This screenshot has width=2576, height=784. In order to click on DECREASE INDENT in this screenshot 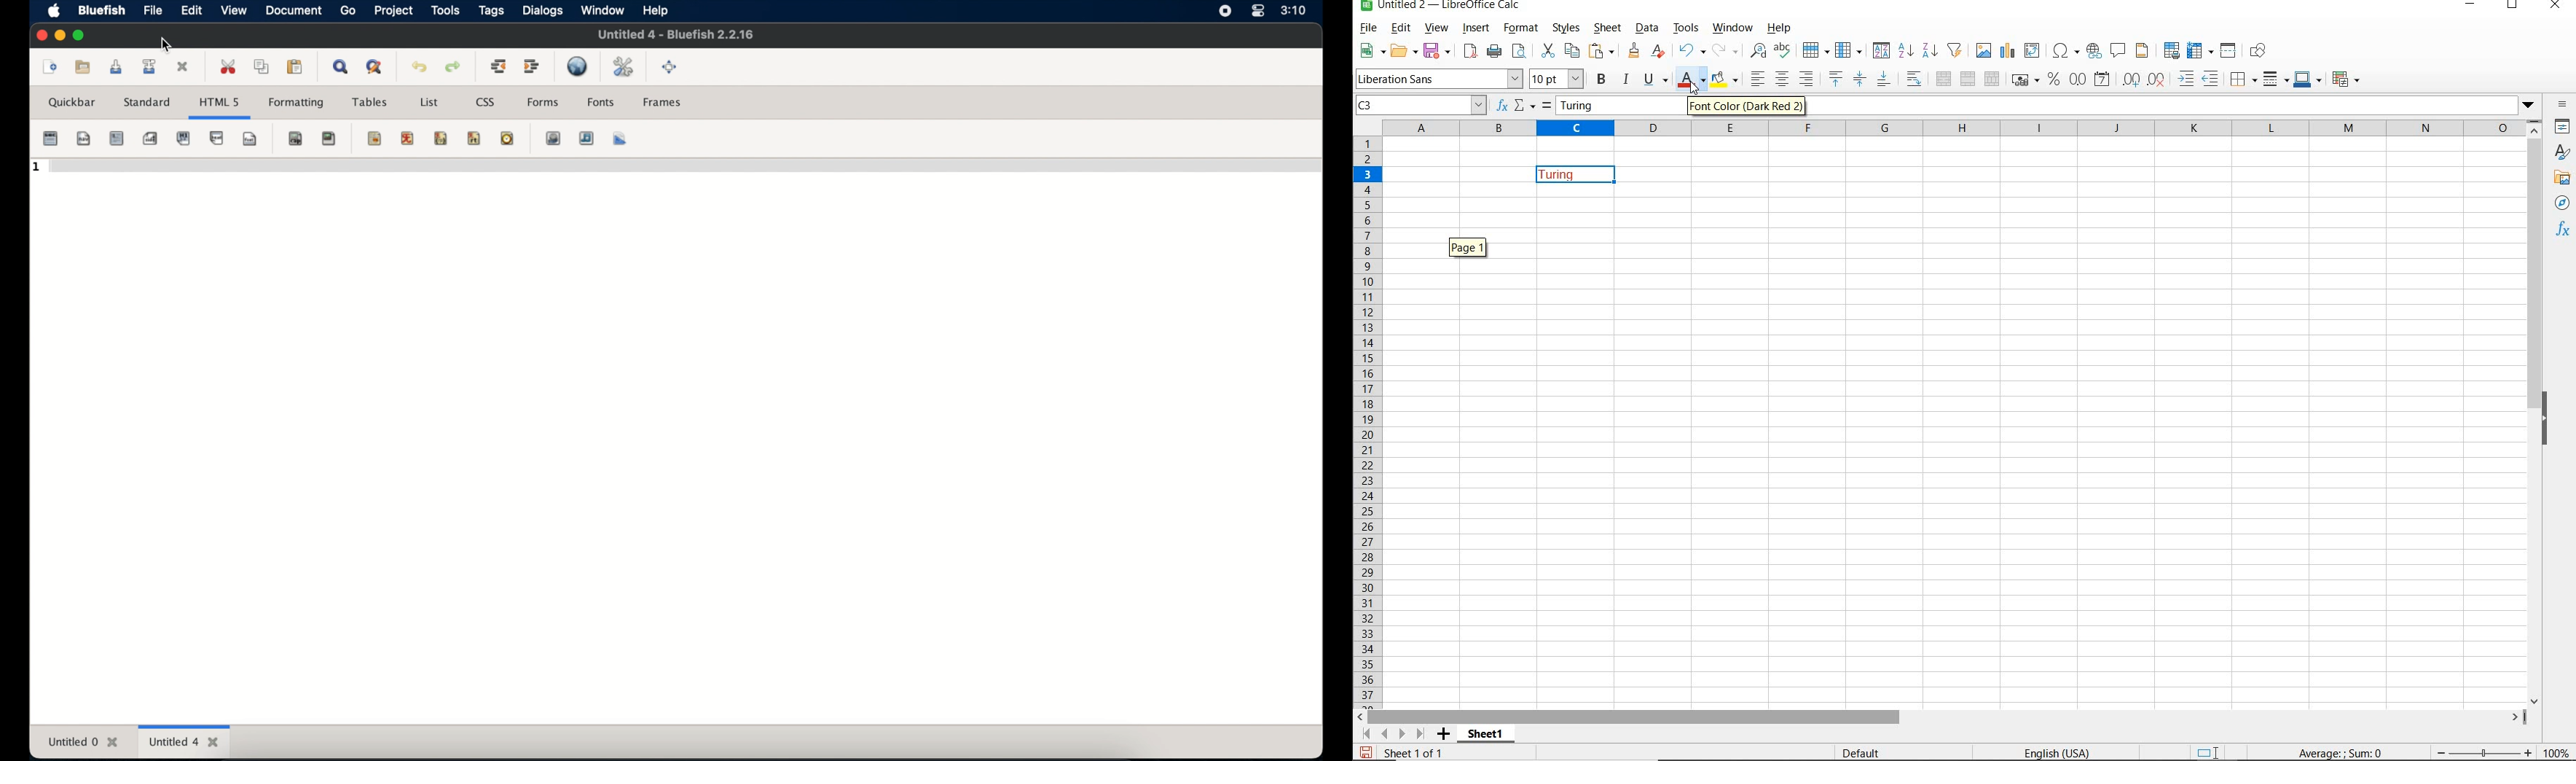, I will do `click(2211, 77)`.